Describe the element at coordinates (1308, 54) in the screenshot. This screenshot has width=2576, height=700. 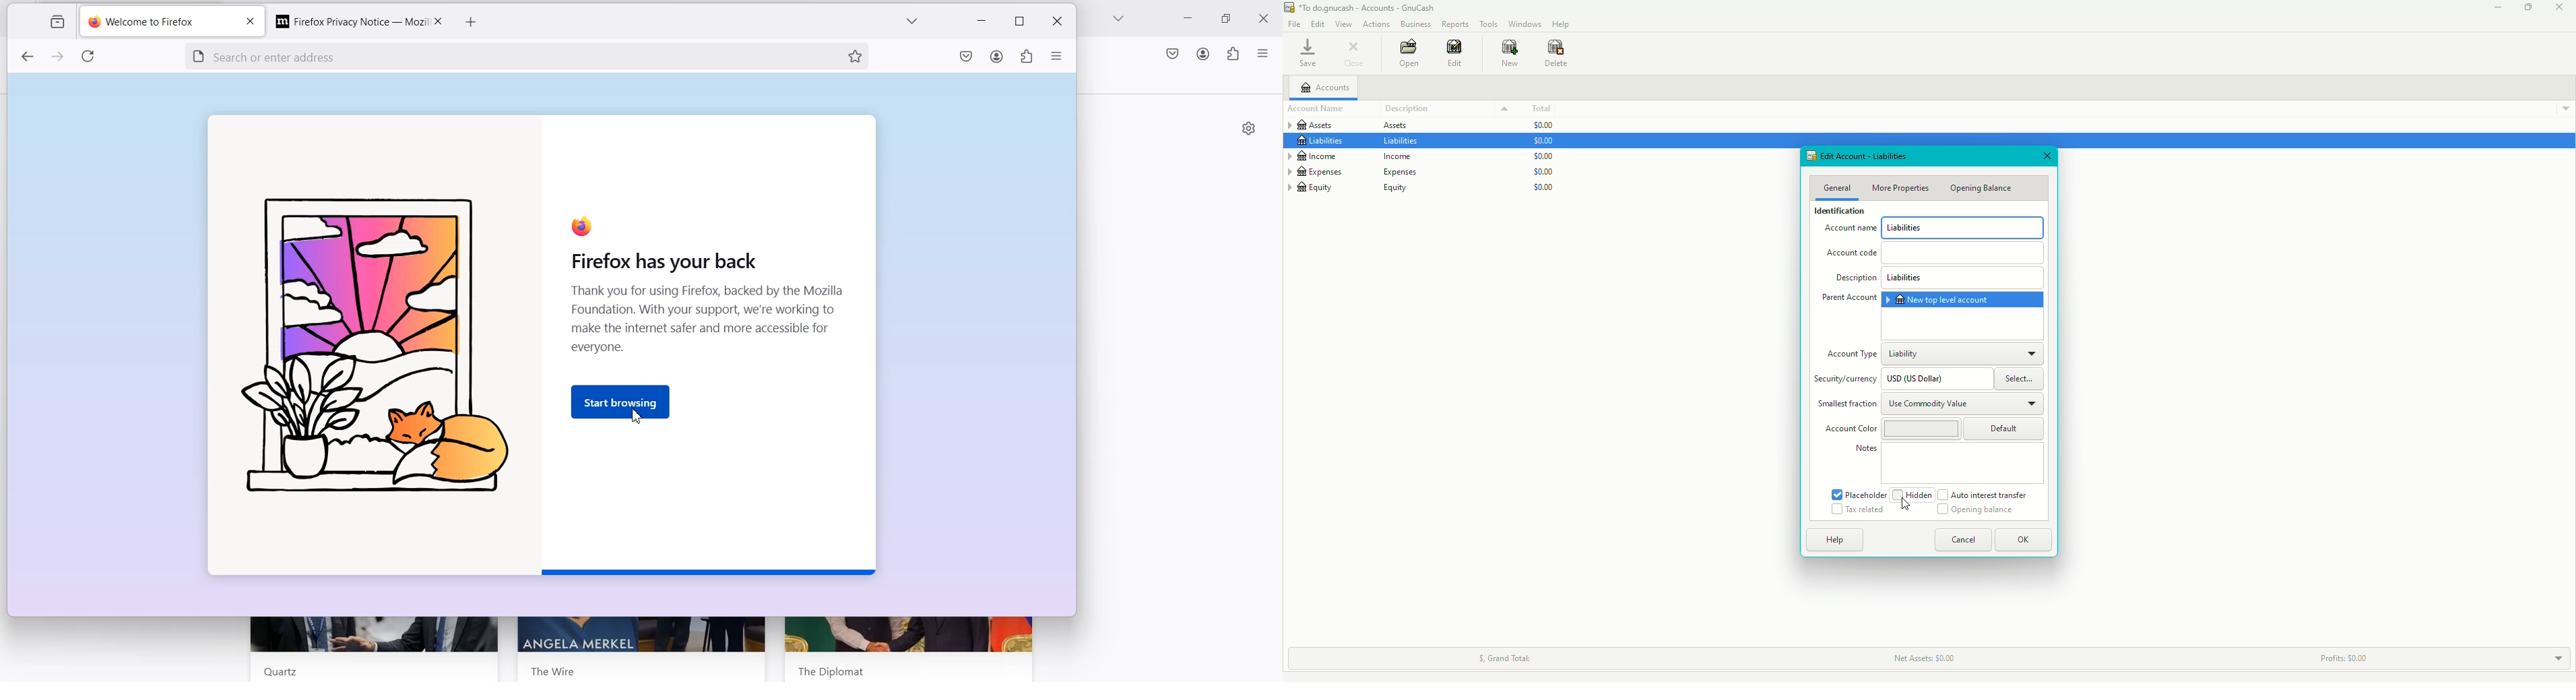
I see `Save` at that location.